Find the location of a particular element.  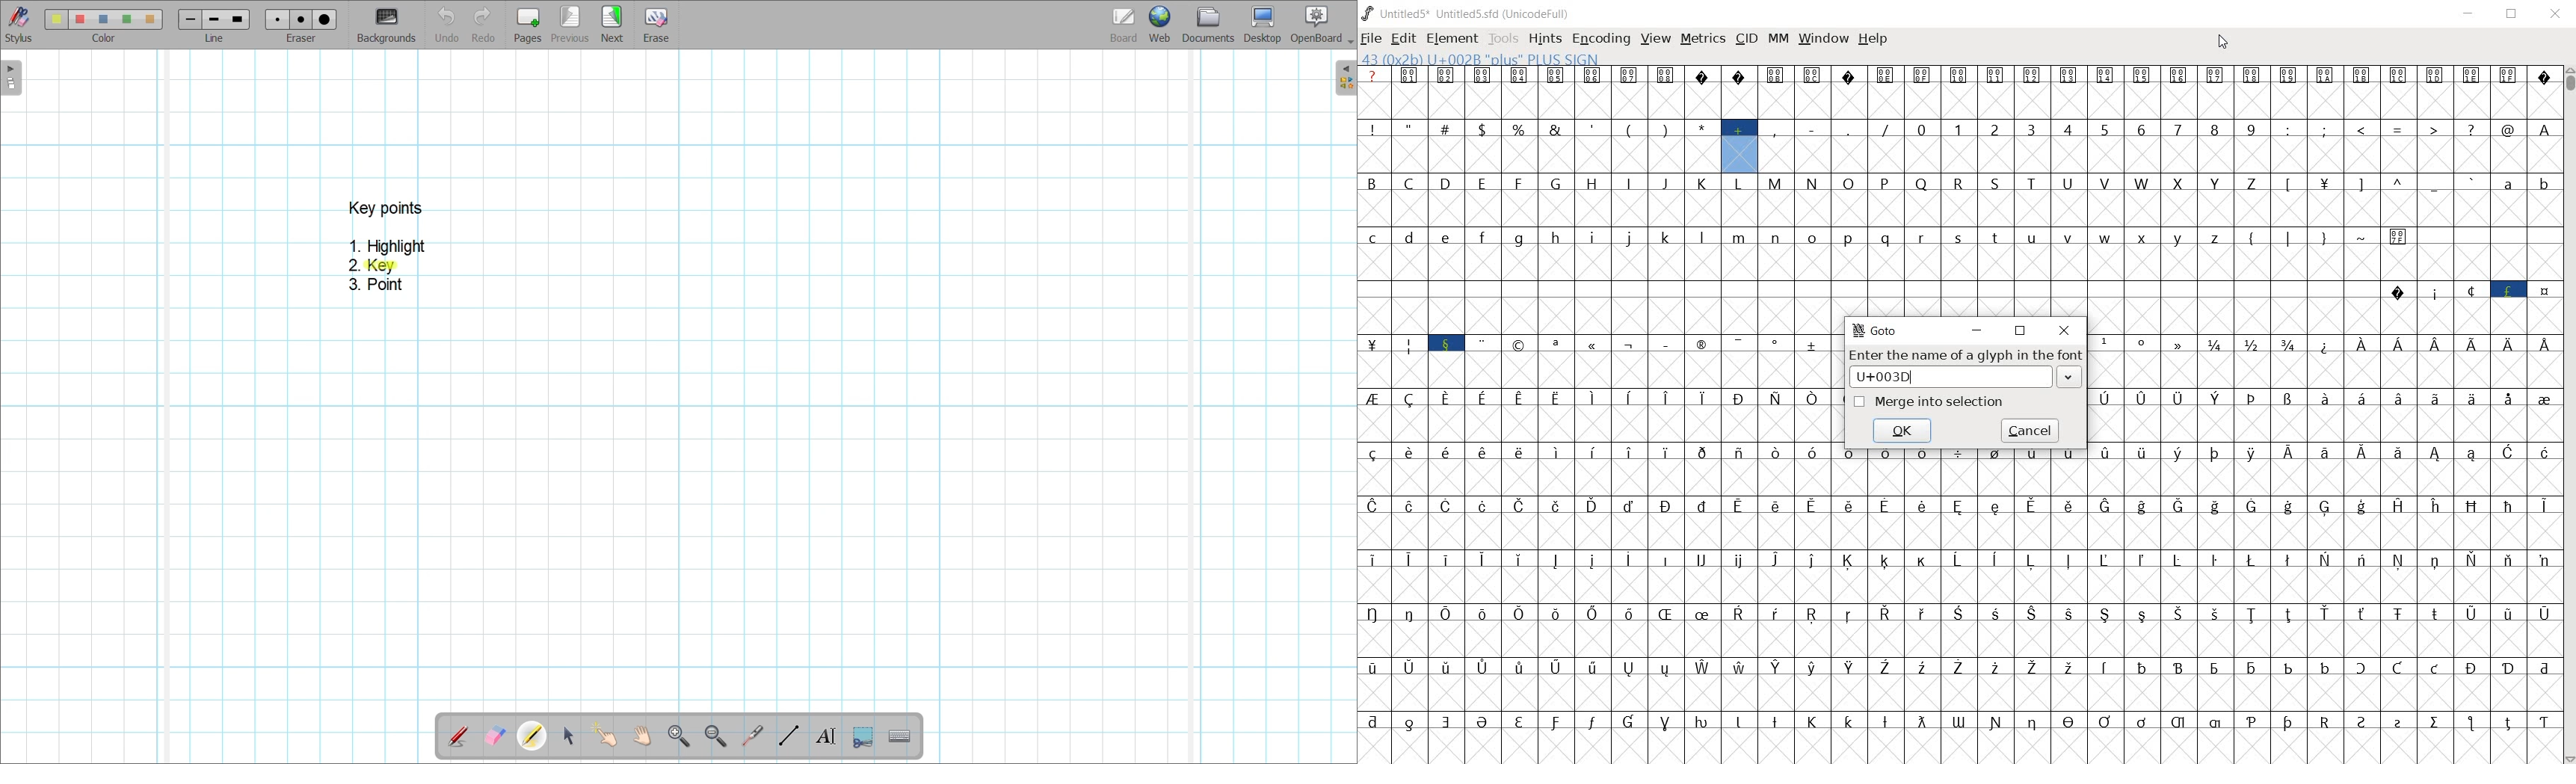

glyph characters is located at coordinates (2195, 629).